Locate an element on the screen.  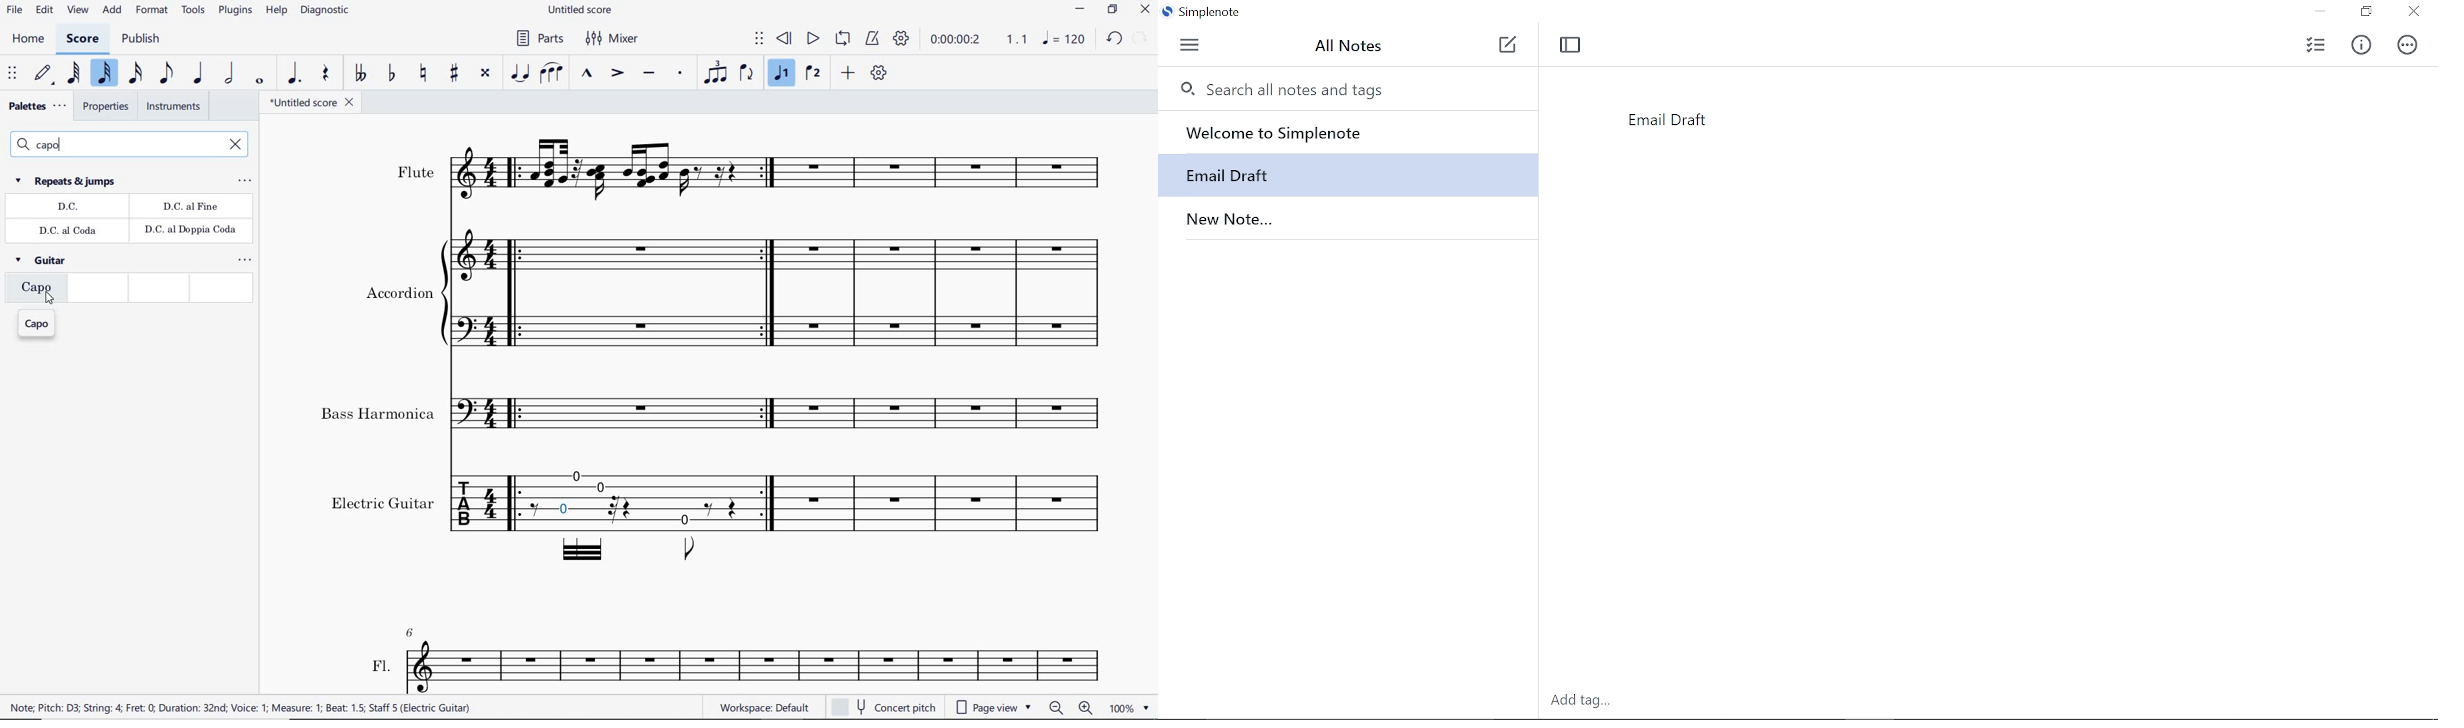
properties is located at coordinates (104, 108).